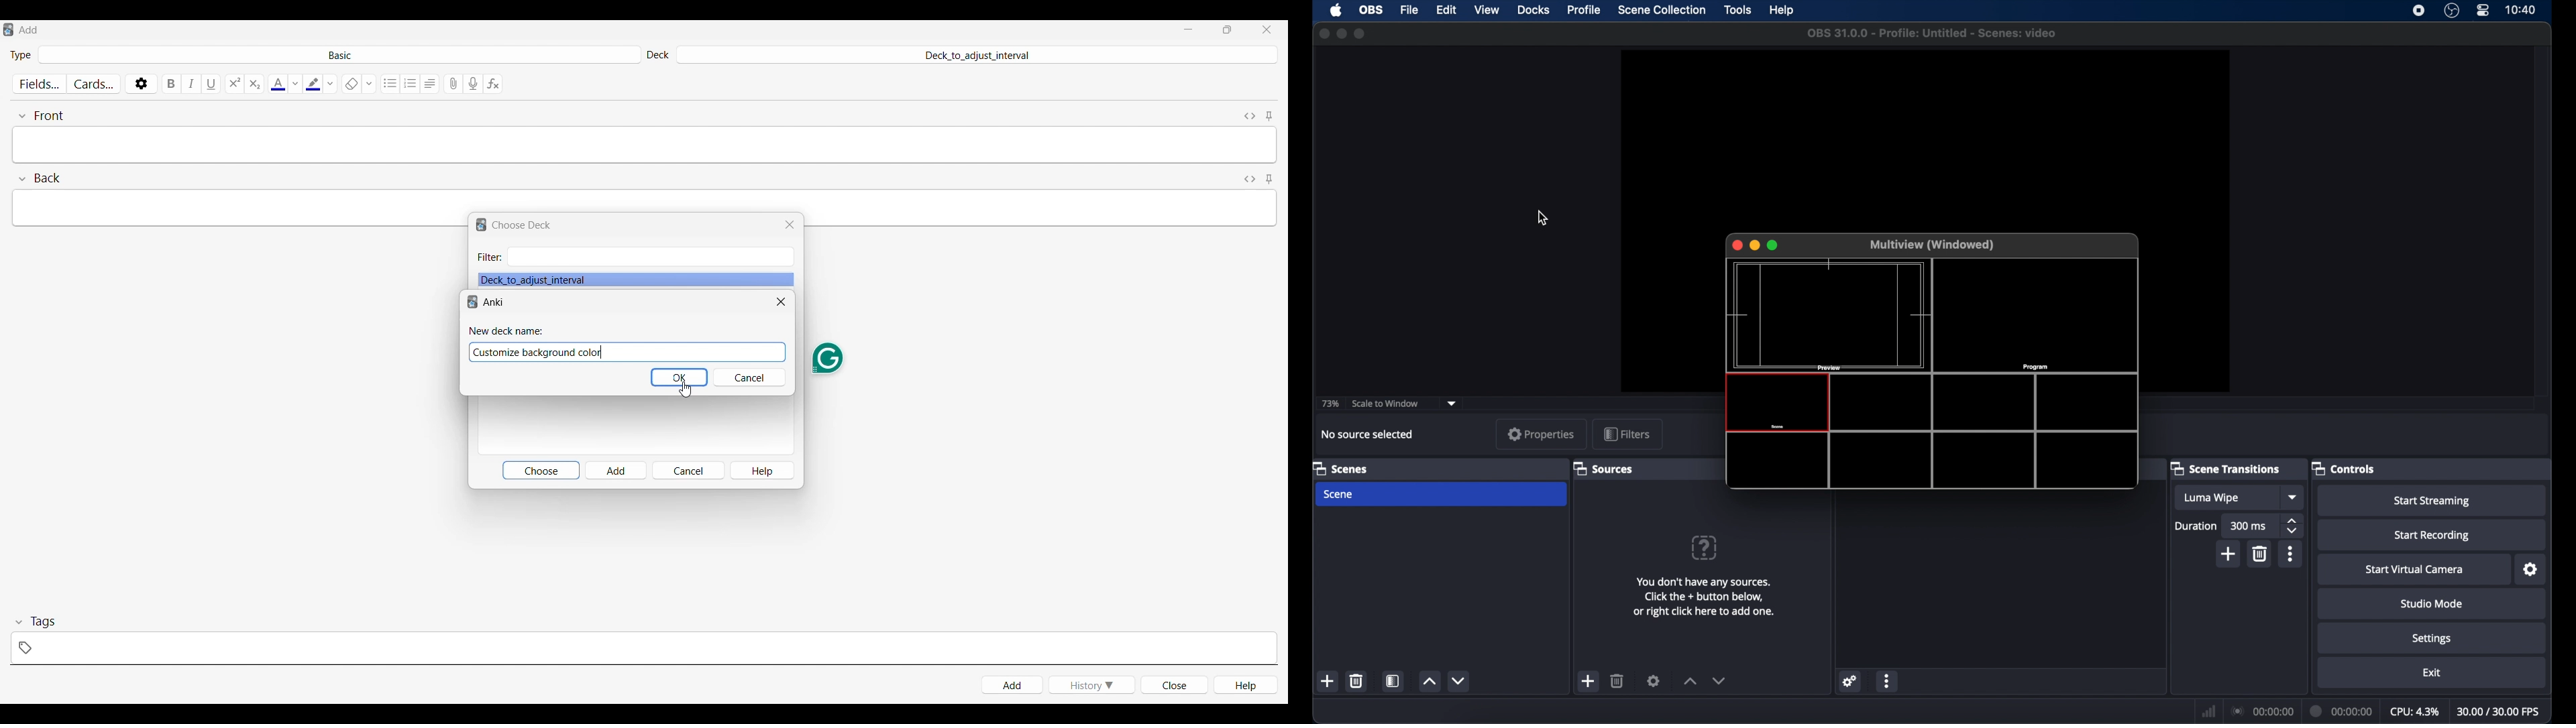 The image size is (2576, 728). I want to click on settings, so click(2432, 638).